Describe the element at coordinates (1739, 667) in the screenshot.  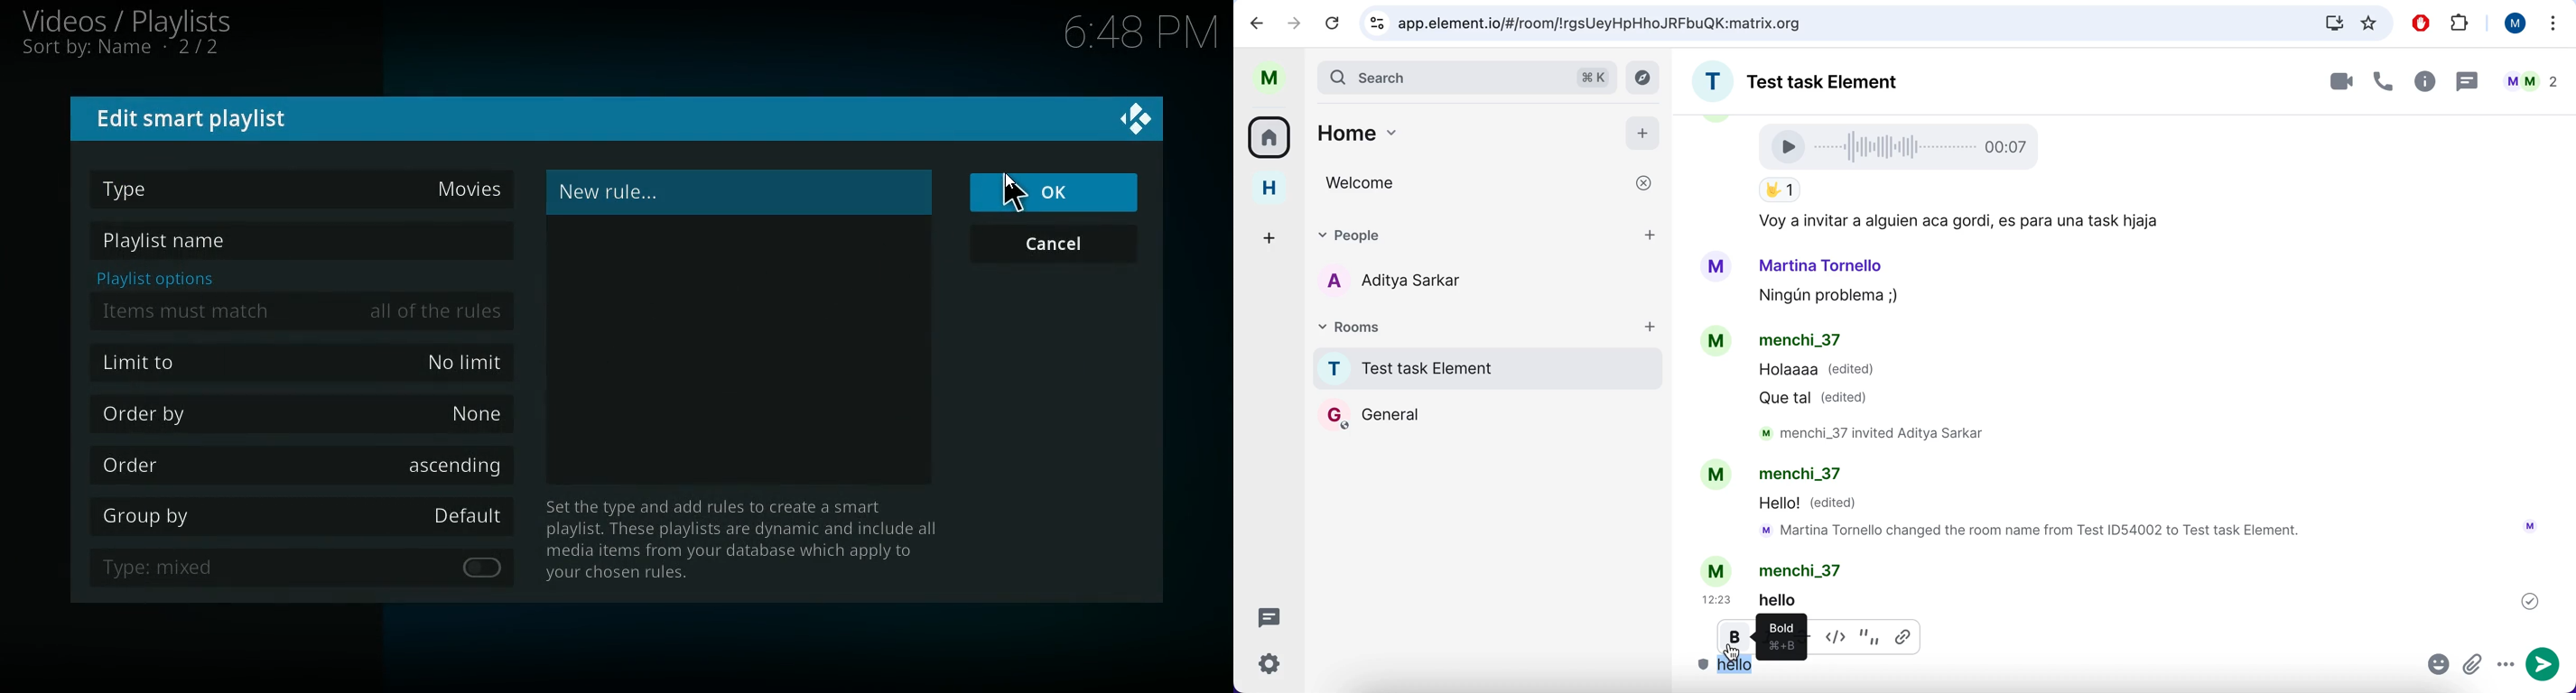
I see `typed message selected` at that location.